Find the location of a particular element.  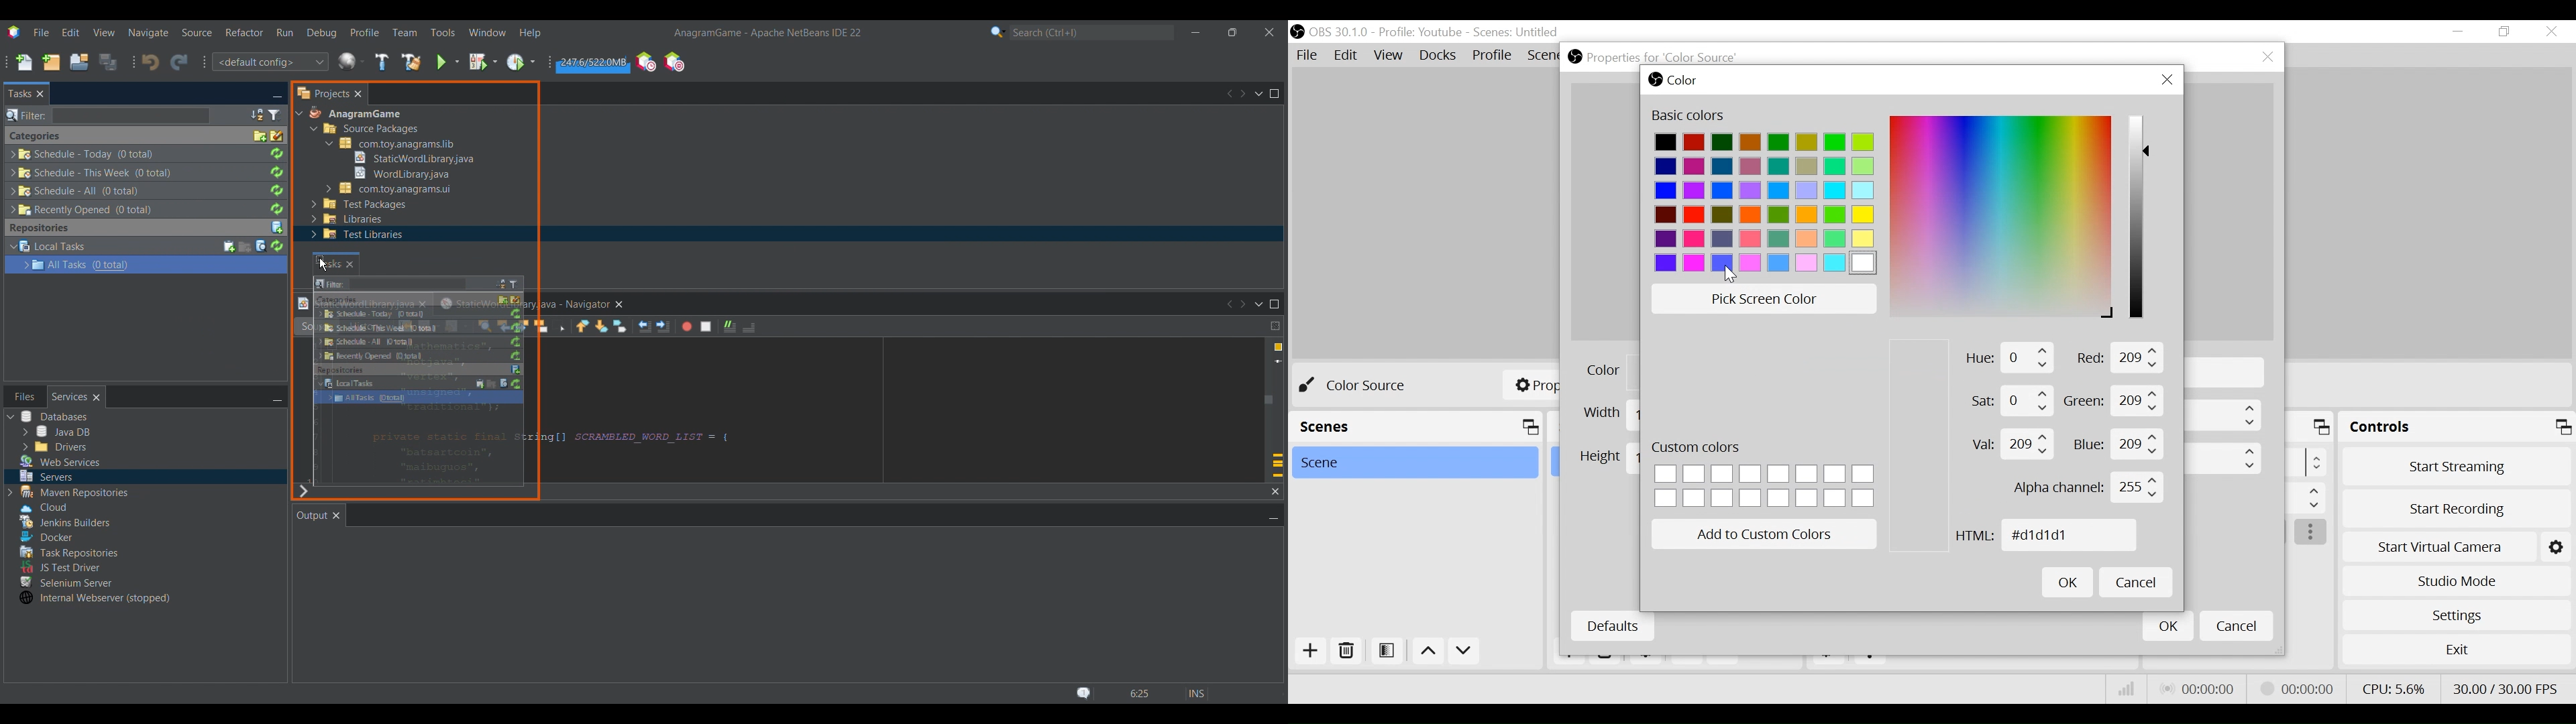

Streaming Status is located at coordinates (2297, 688).